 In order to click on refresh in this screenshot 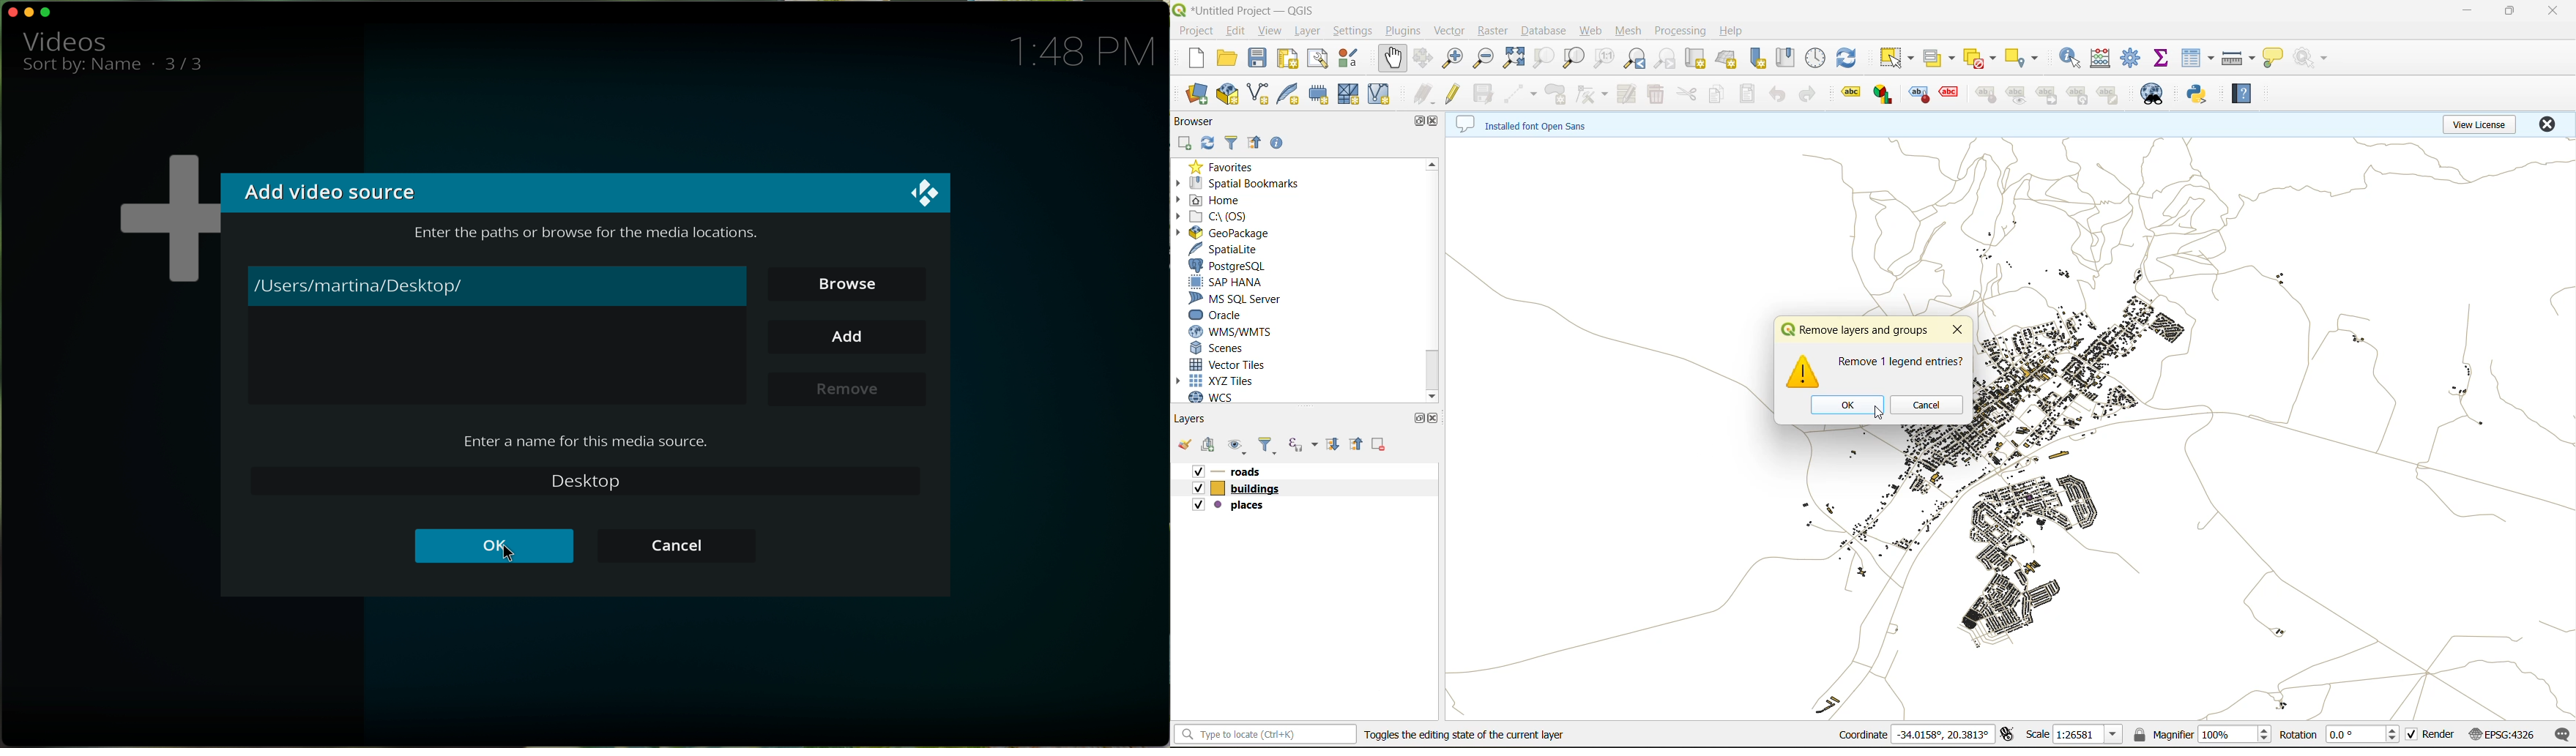, I will do `click(1208, 145)`.